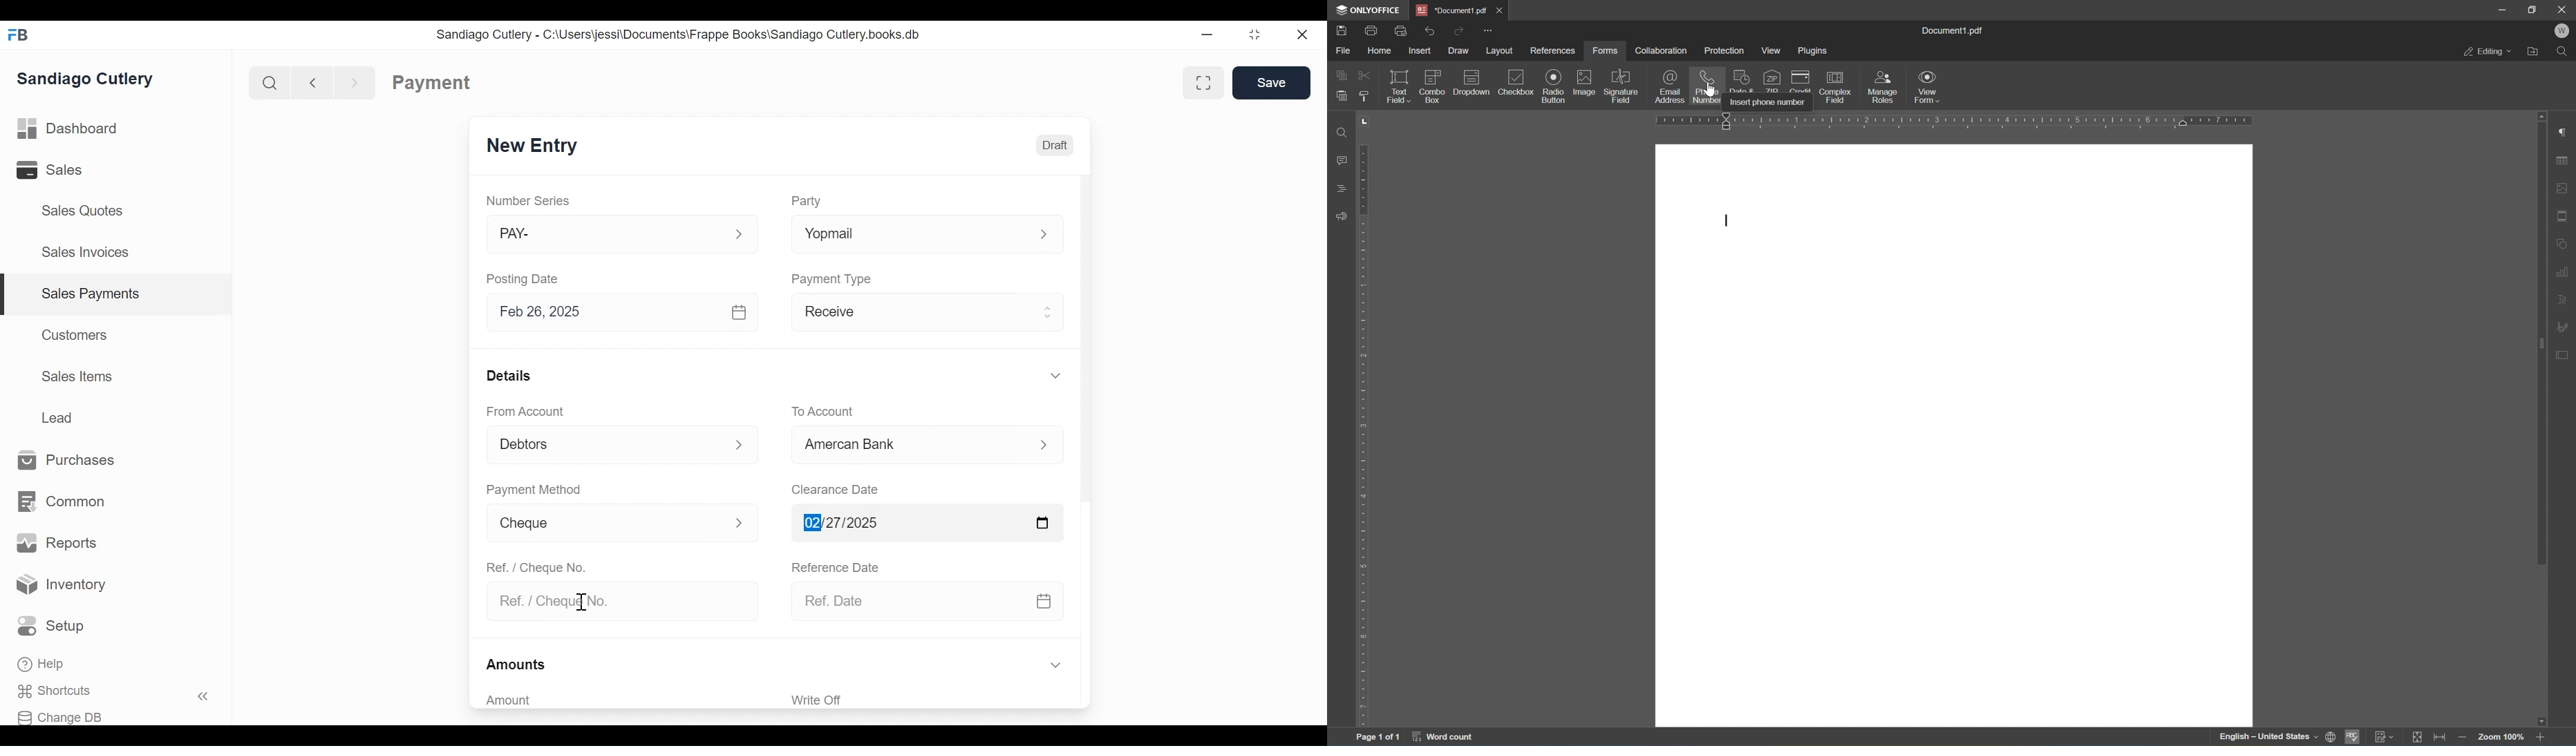 The height and width of the screenshot is (756, 2576). What do you see at coordinates (742, 444) in the screenshot?
I see `Expand` at bounding box center [742, 444].